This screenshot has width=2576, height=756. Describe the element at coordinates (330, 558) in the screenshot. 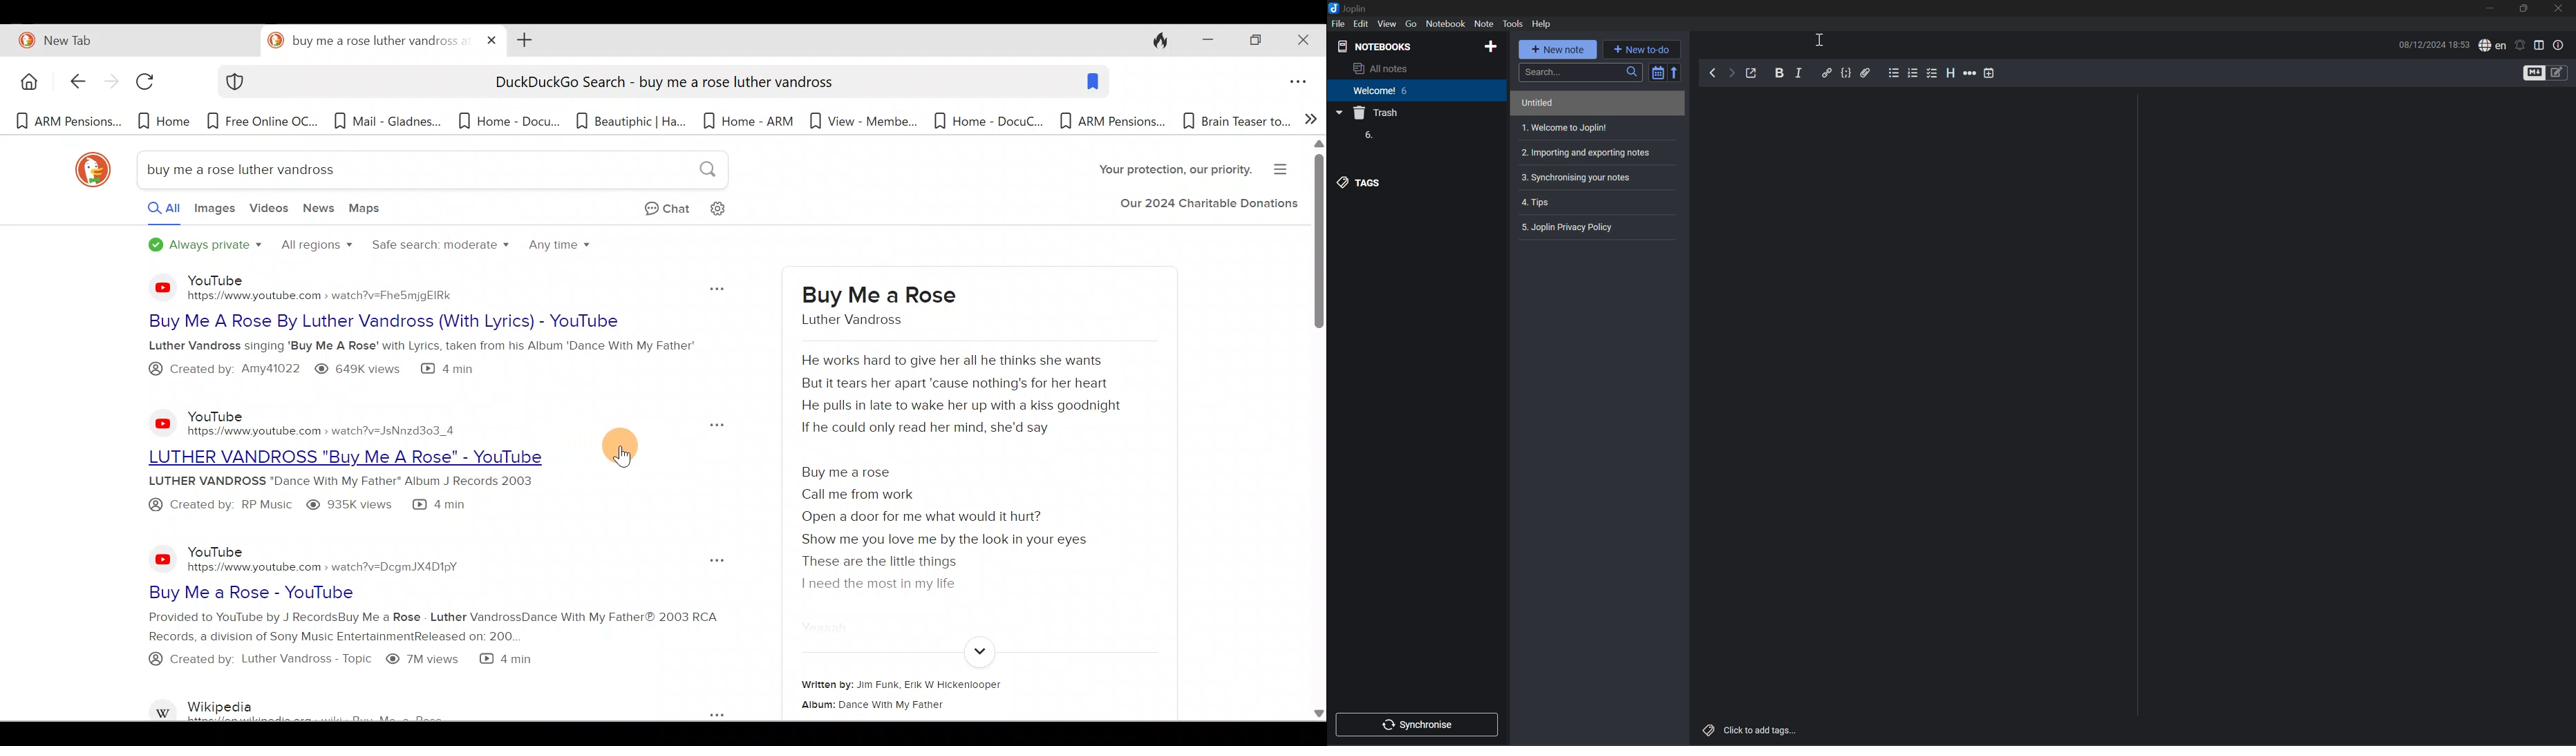

I see `YouTube
https://www.youtube.com > watch?v=DcgmJX4D1pY` at that location.